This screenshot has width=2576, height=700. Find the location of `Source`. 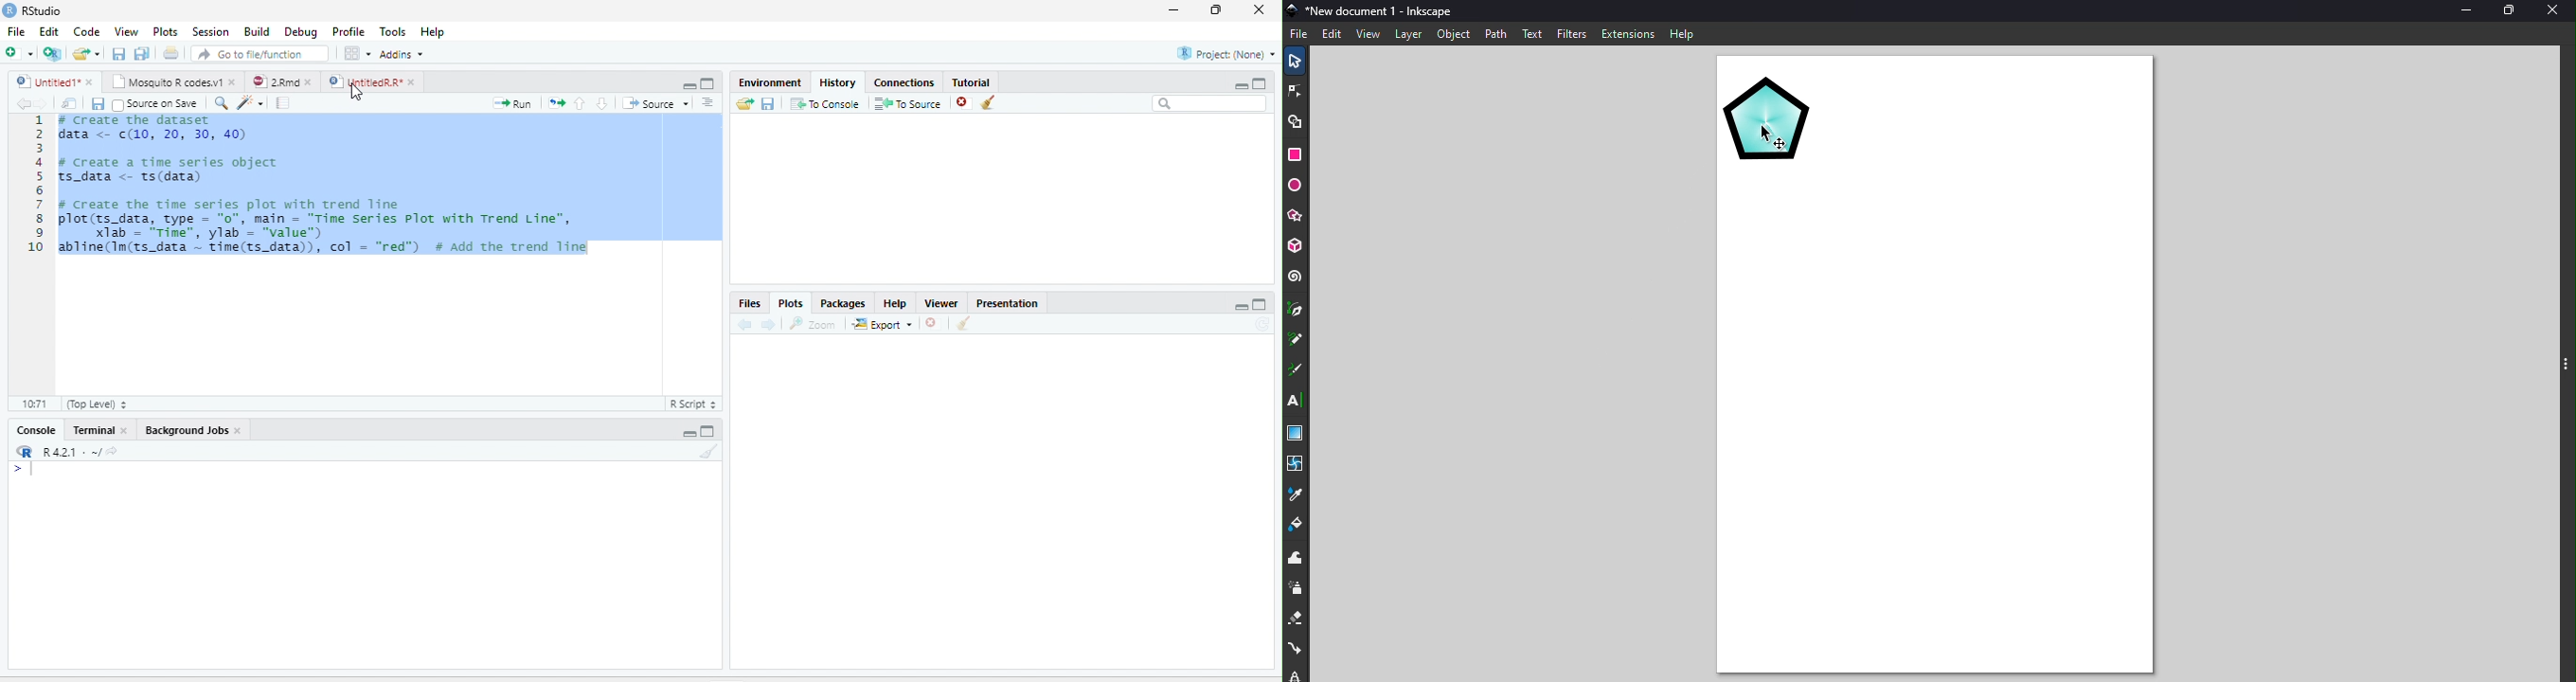

Source is located at coordinates (656, 103).